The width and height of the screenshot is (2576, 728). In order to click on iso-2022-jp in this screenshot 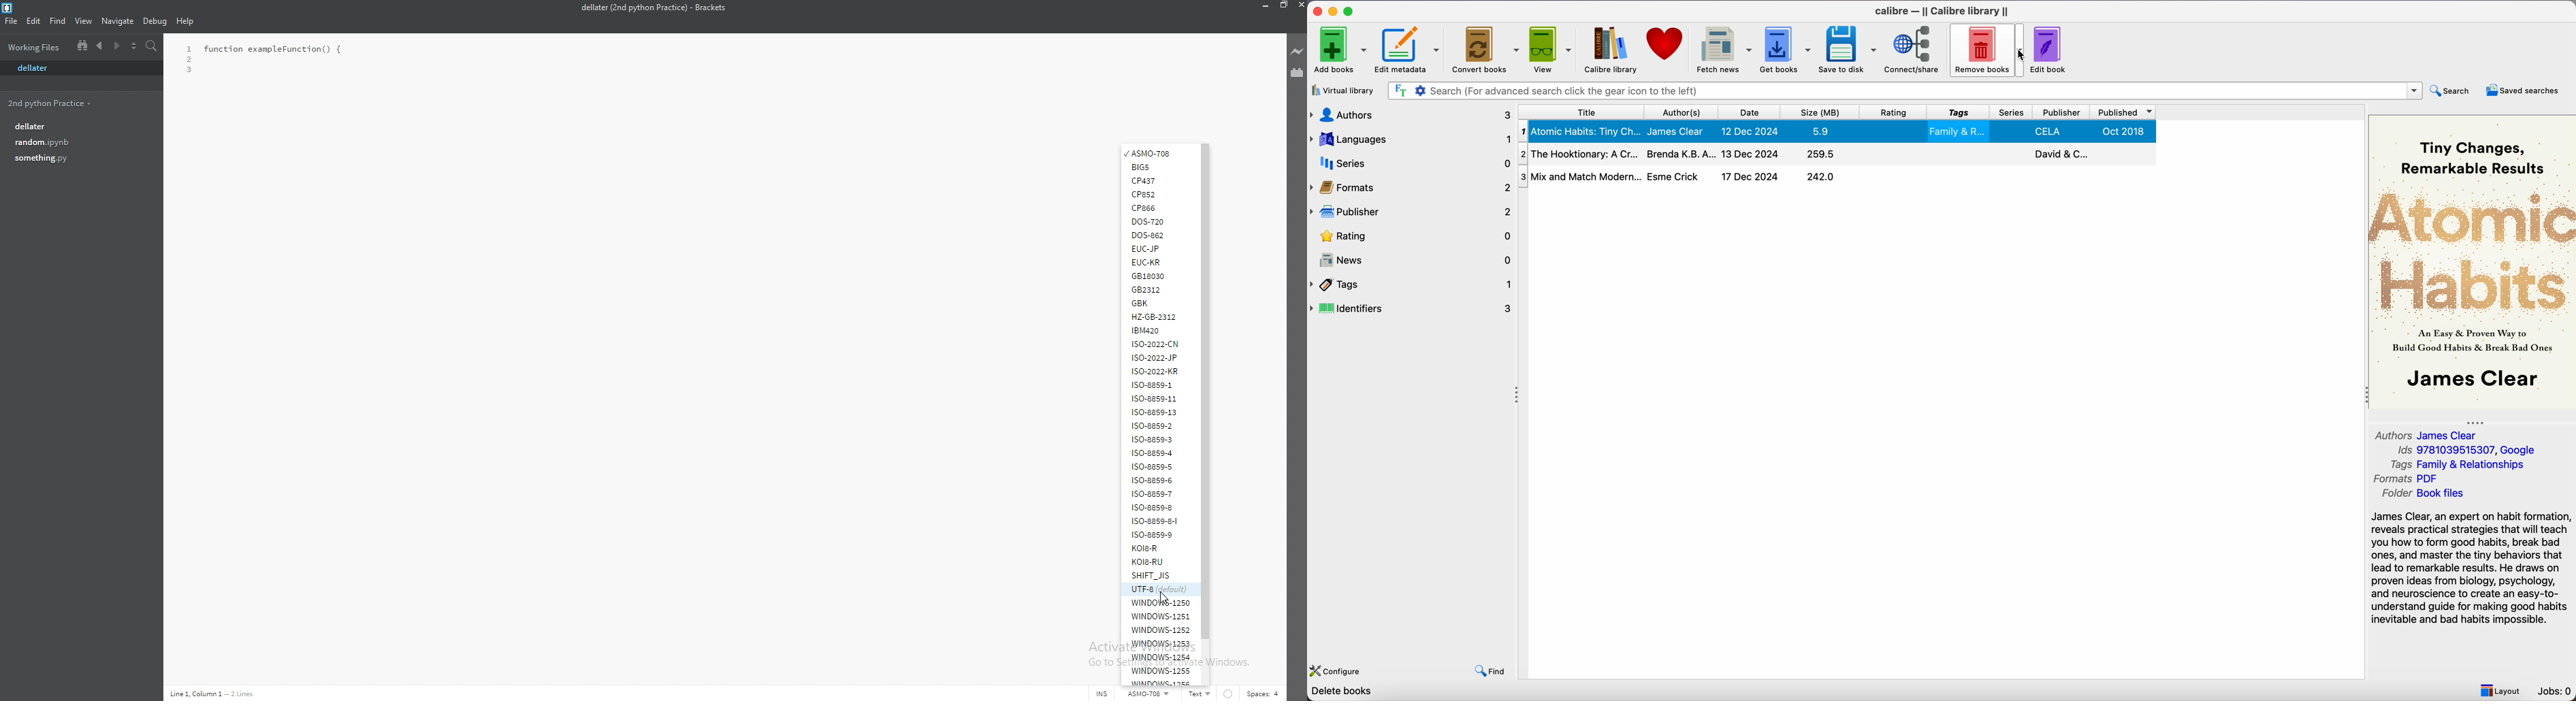, I will do `click(1159, 357)`.